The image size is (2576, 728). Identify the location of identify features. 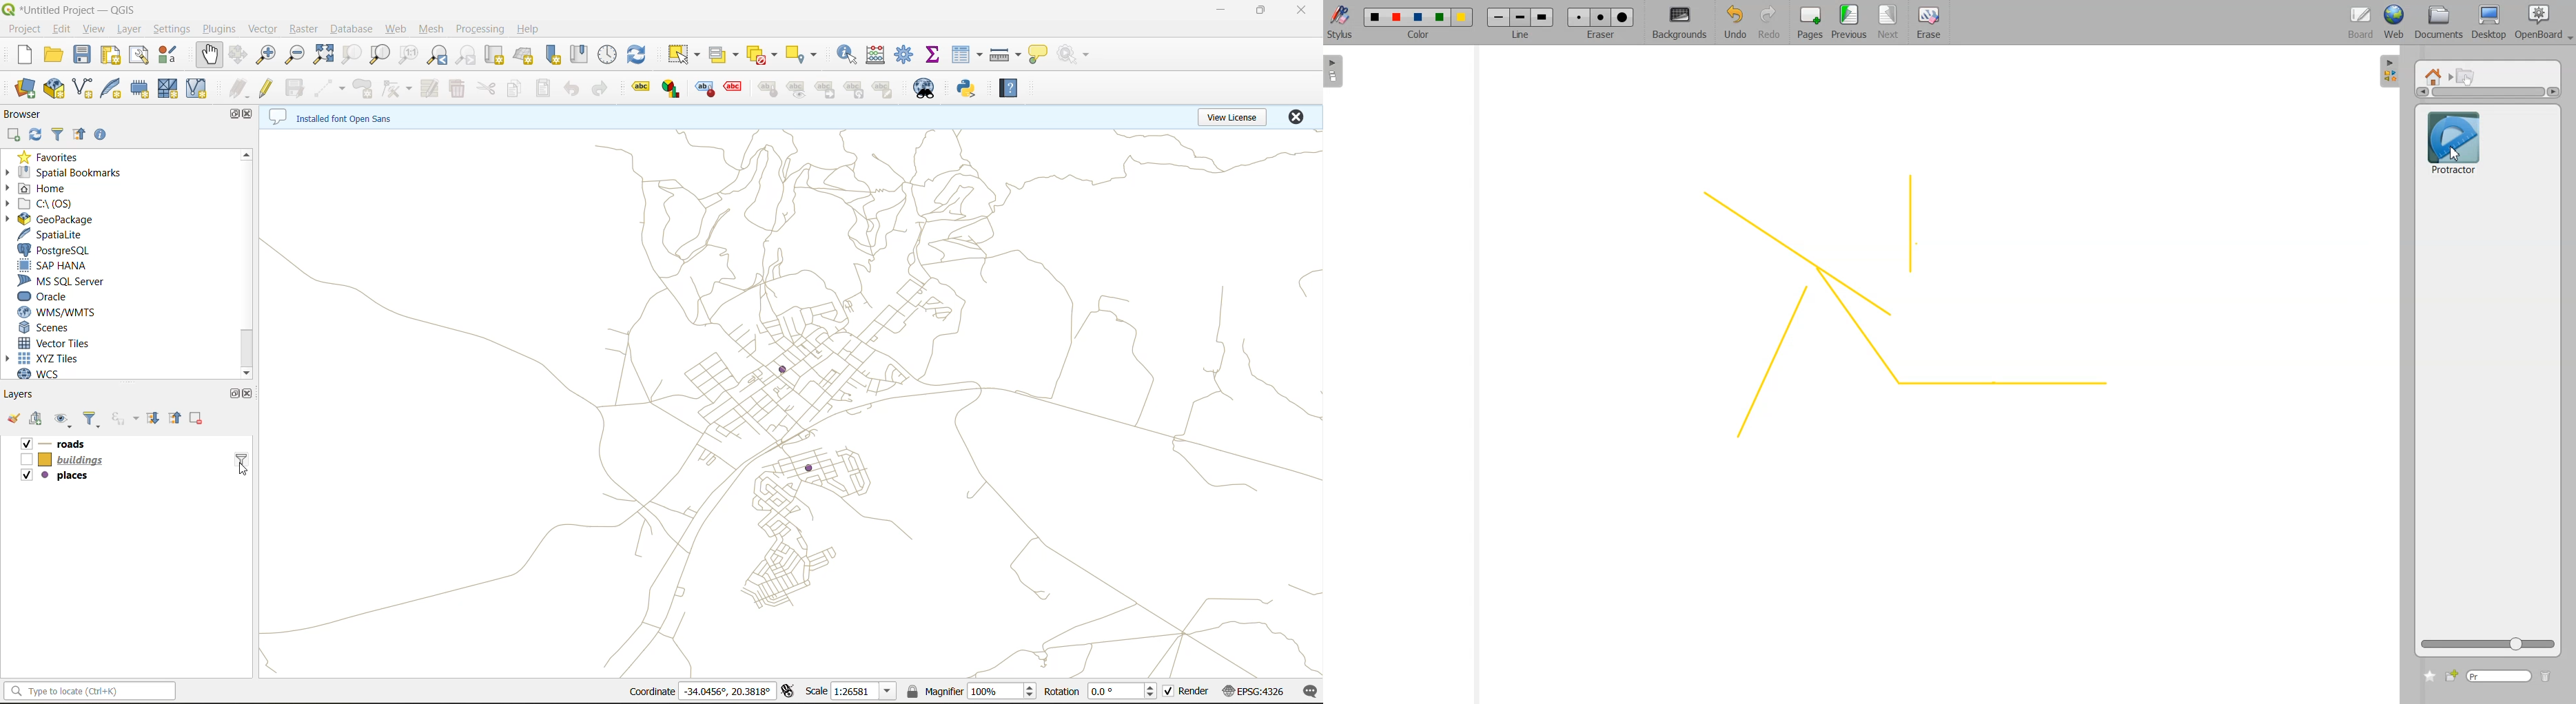
(850, 53).